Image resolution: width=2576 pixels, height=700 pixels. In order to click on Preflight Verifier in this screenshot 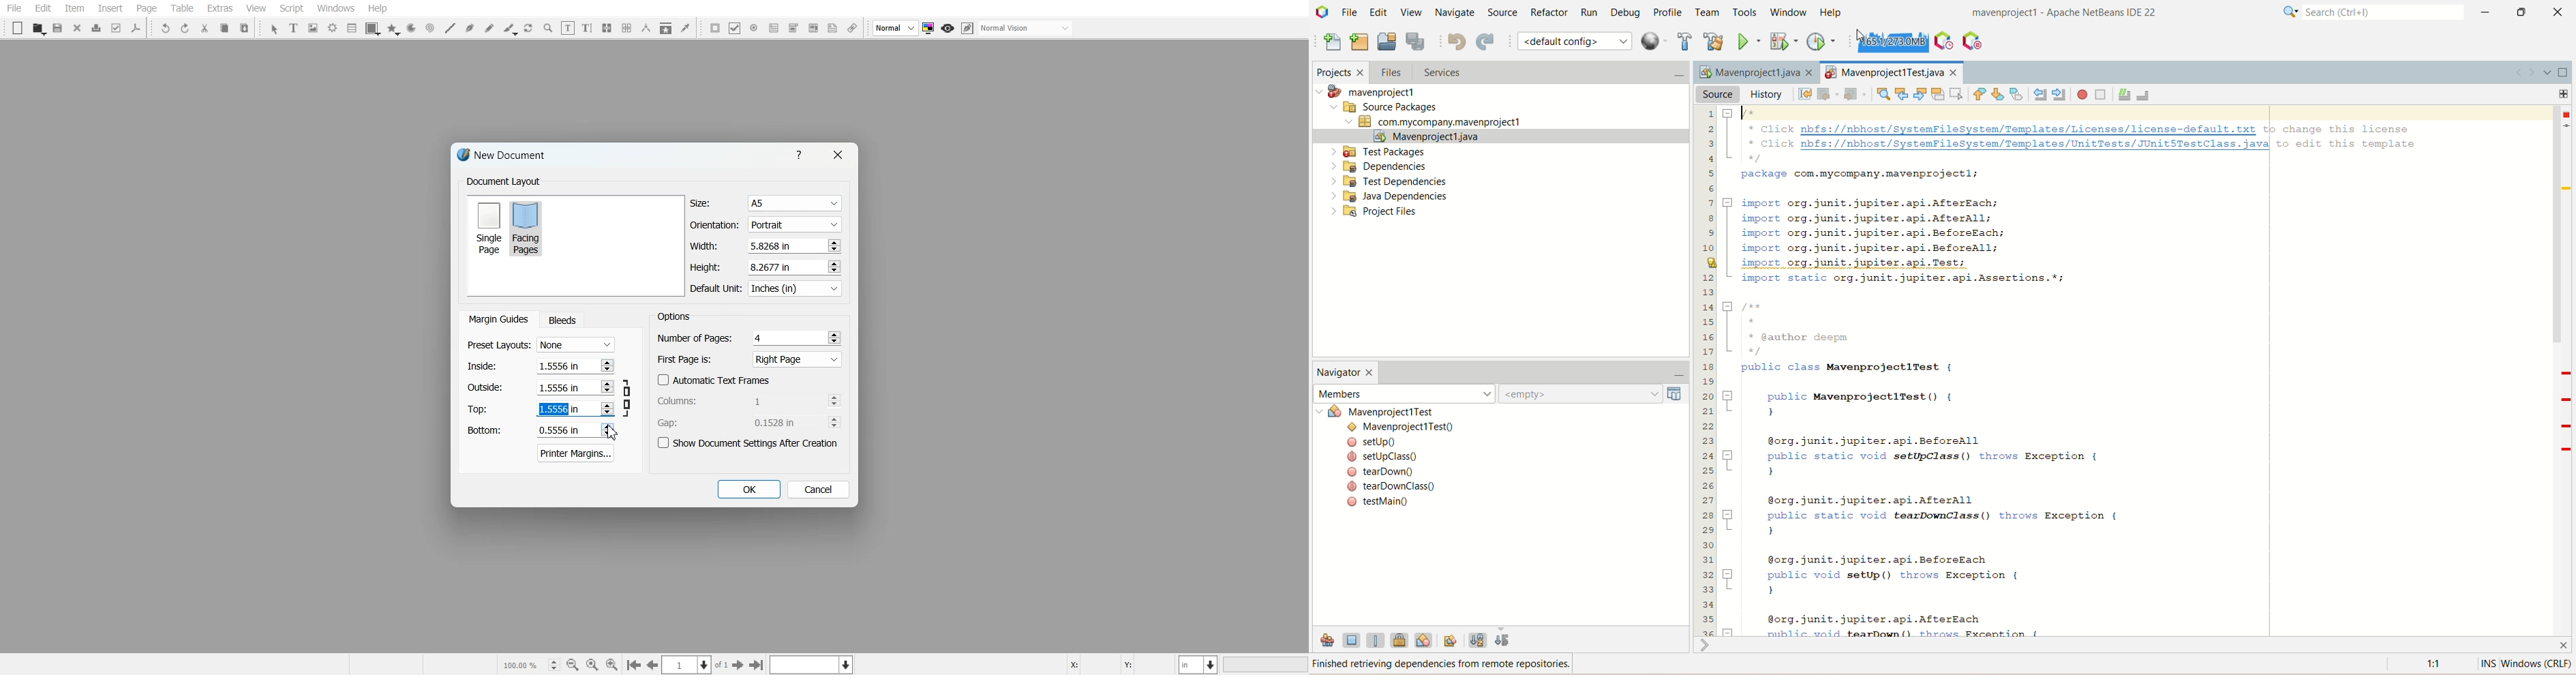, I will do `click(117, 28)`.